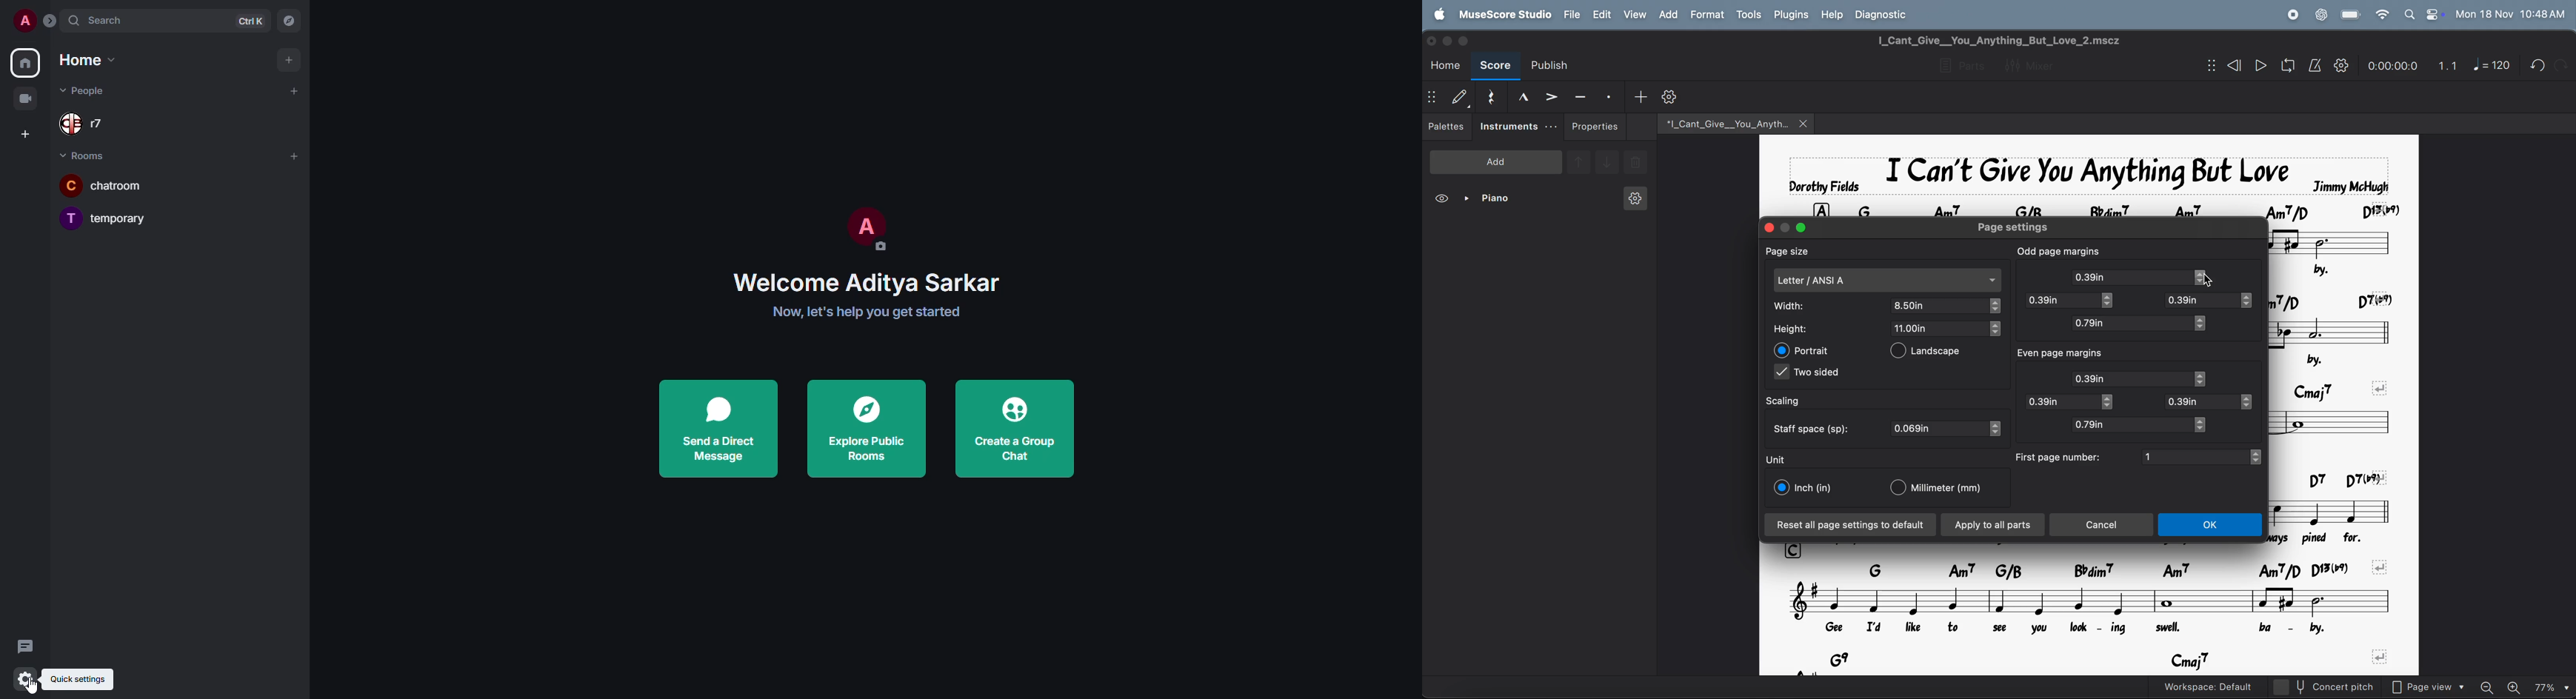  I want to click on chord symbols, so click(2330, 479).